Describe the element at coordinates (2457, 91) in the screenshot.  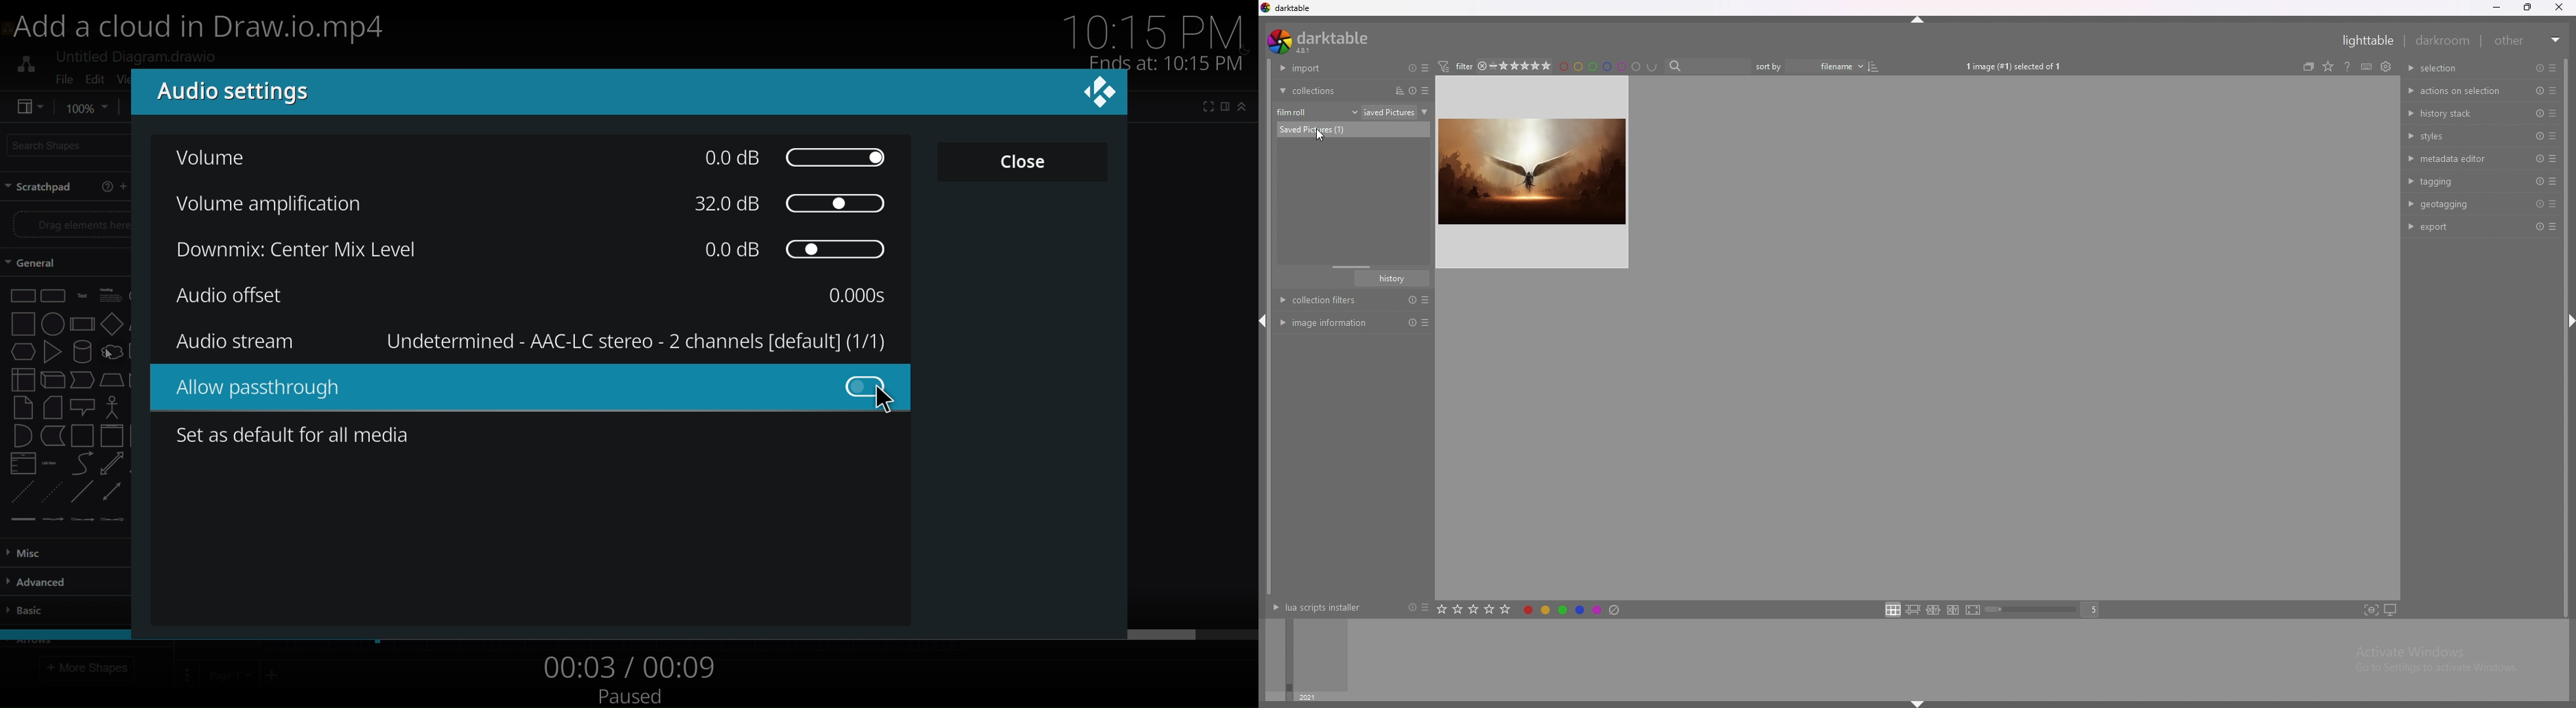
I see `actions on selection` at that location.